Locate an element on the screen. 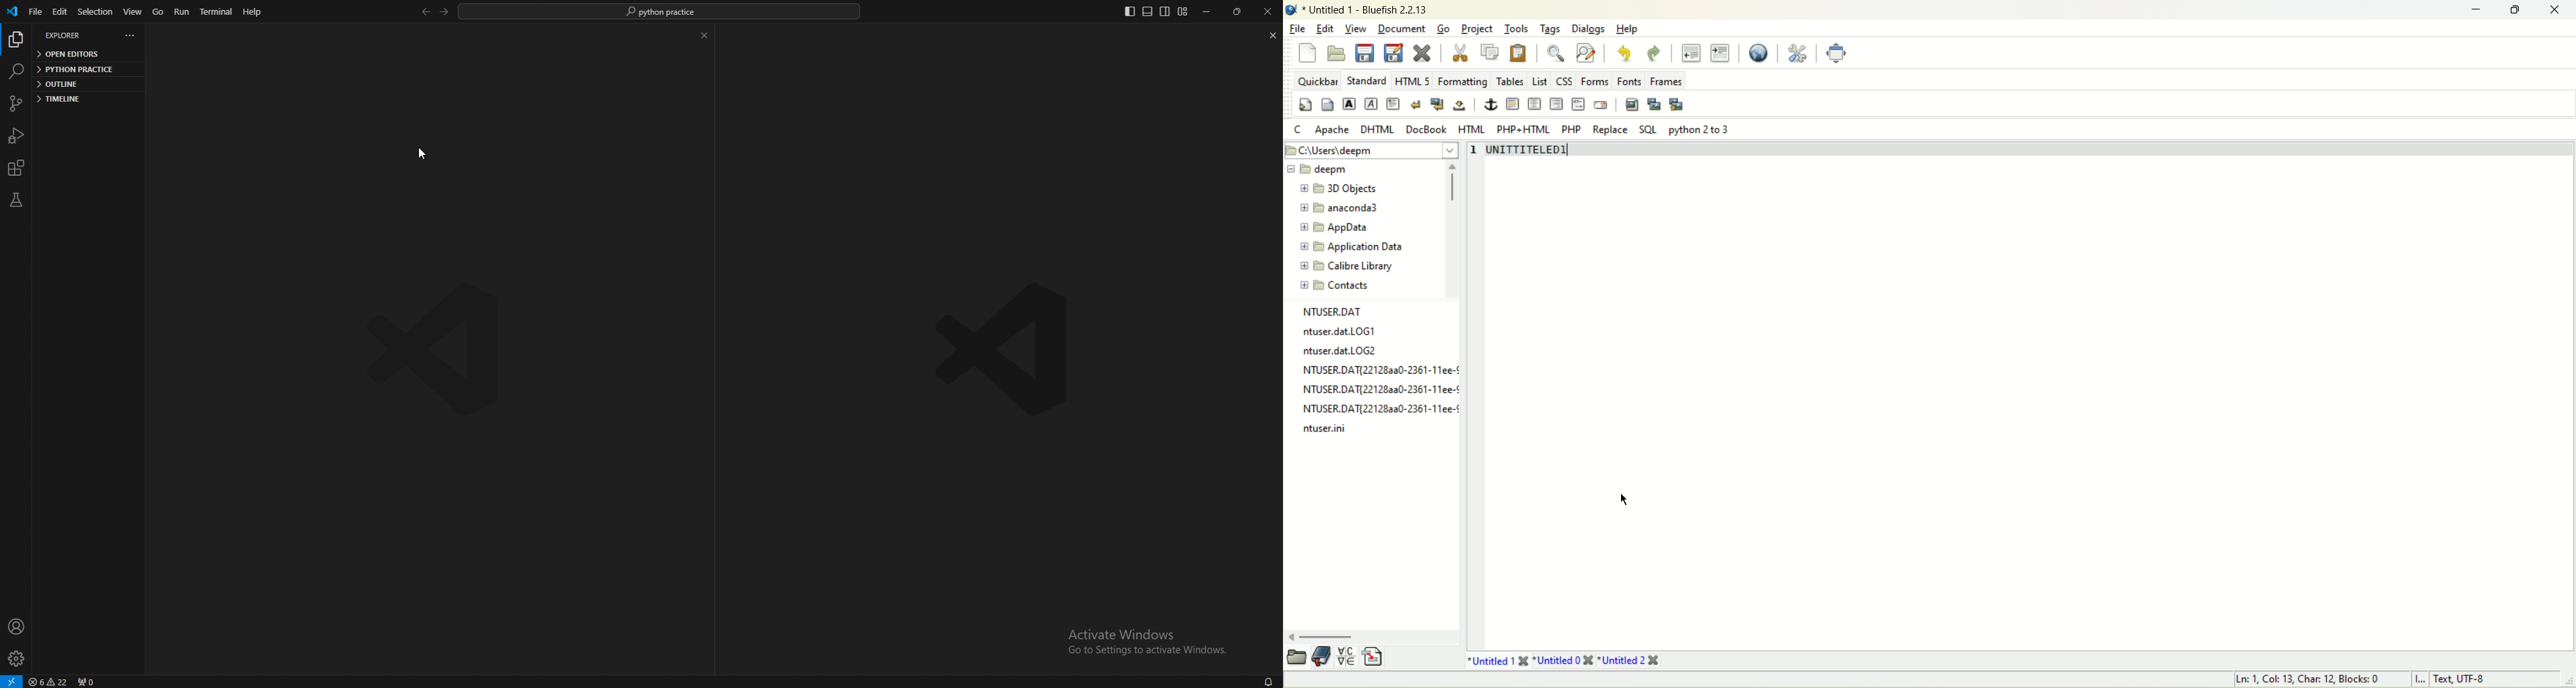  3D objects is located at coordinates (1343, 186).